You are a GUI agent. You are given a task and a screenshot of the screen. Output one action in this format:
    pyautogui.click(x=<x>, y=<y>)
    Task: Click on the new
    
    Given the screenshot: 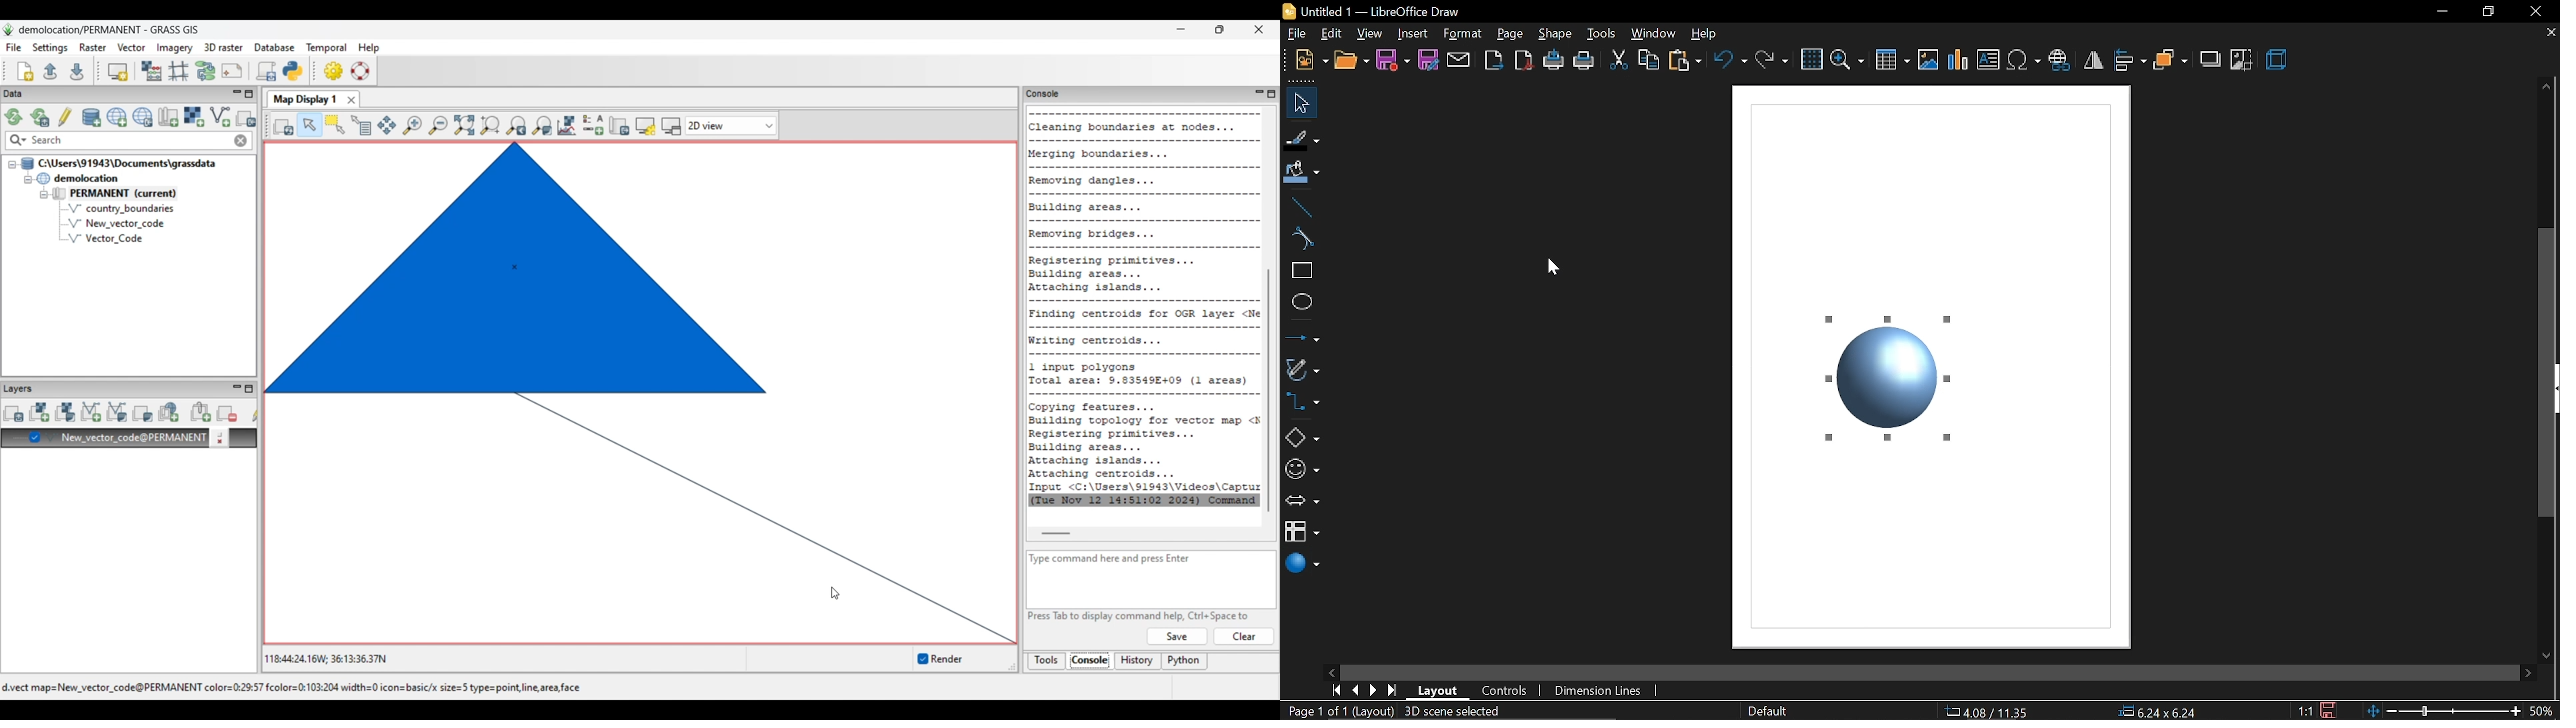 What is the action you would take?
    pyautogui.click(x=1310, y=60)
    